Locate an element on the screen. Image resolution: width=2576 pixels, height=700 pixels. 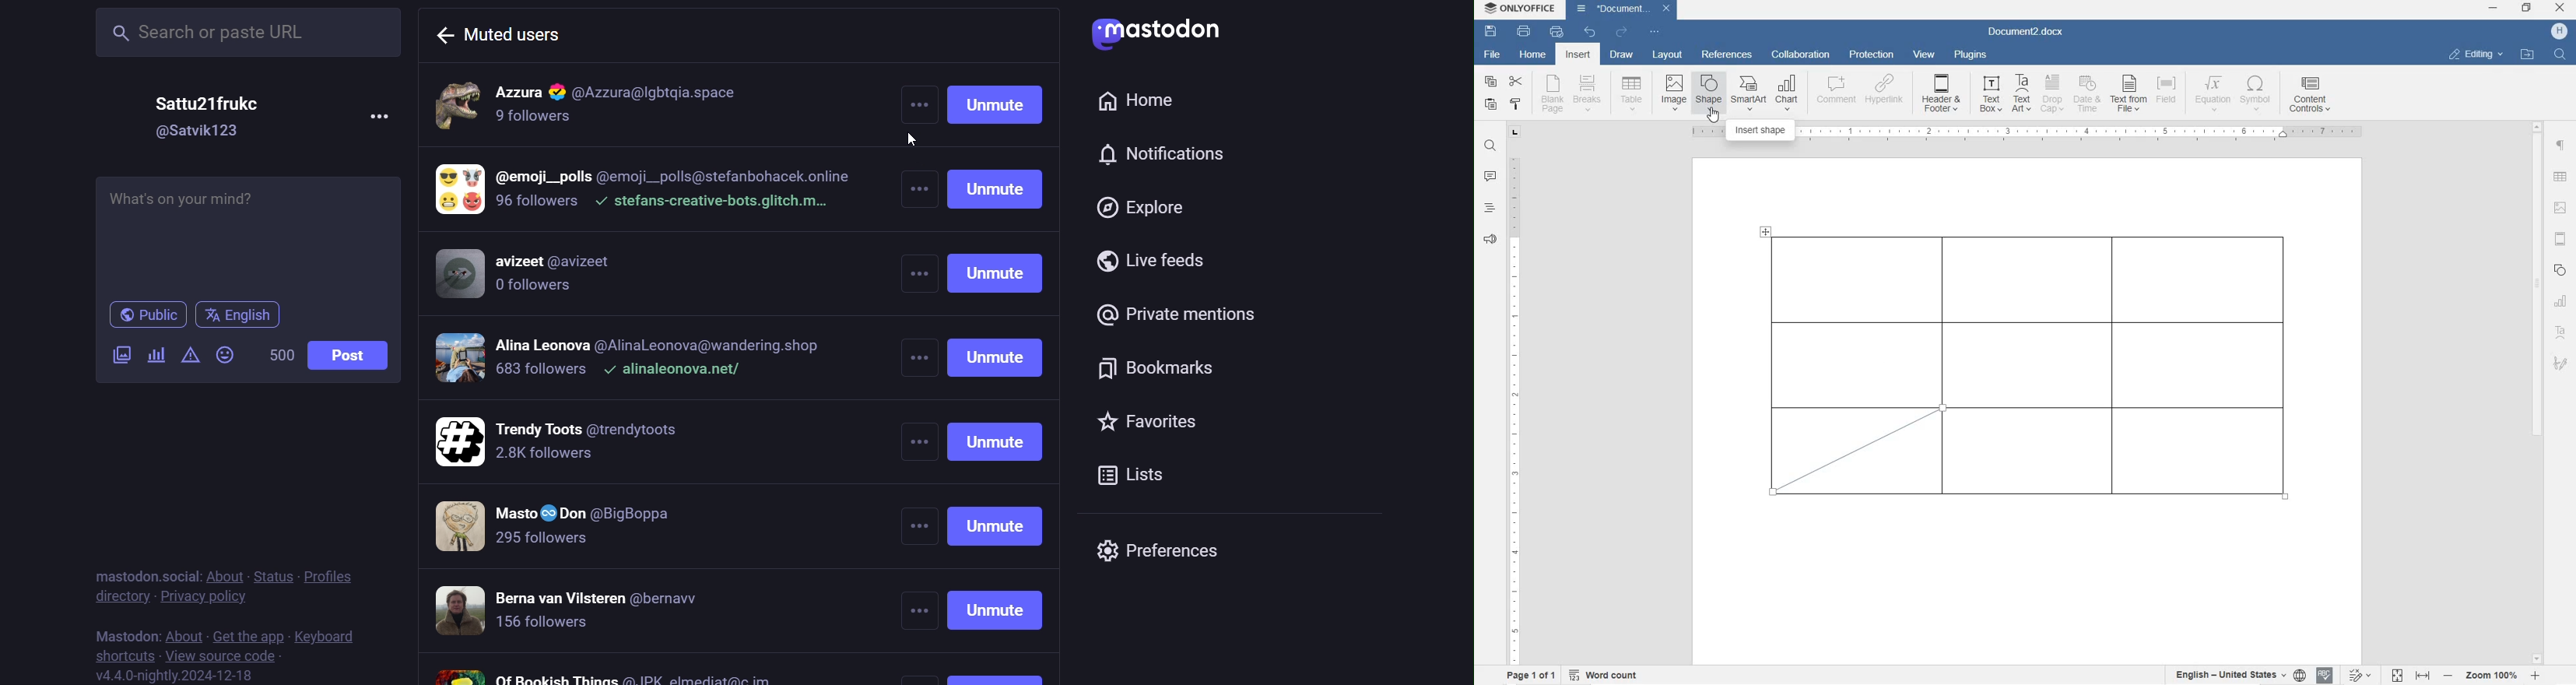
tab is located at coordinates (1516, 134).